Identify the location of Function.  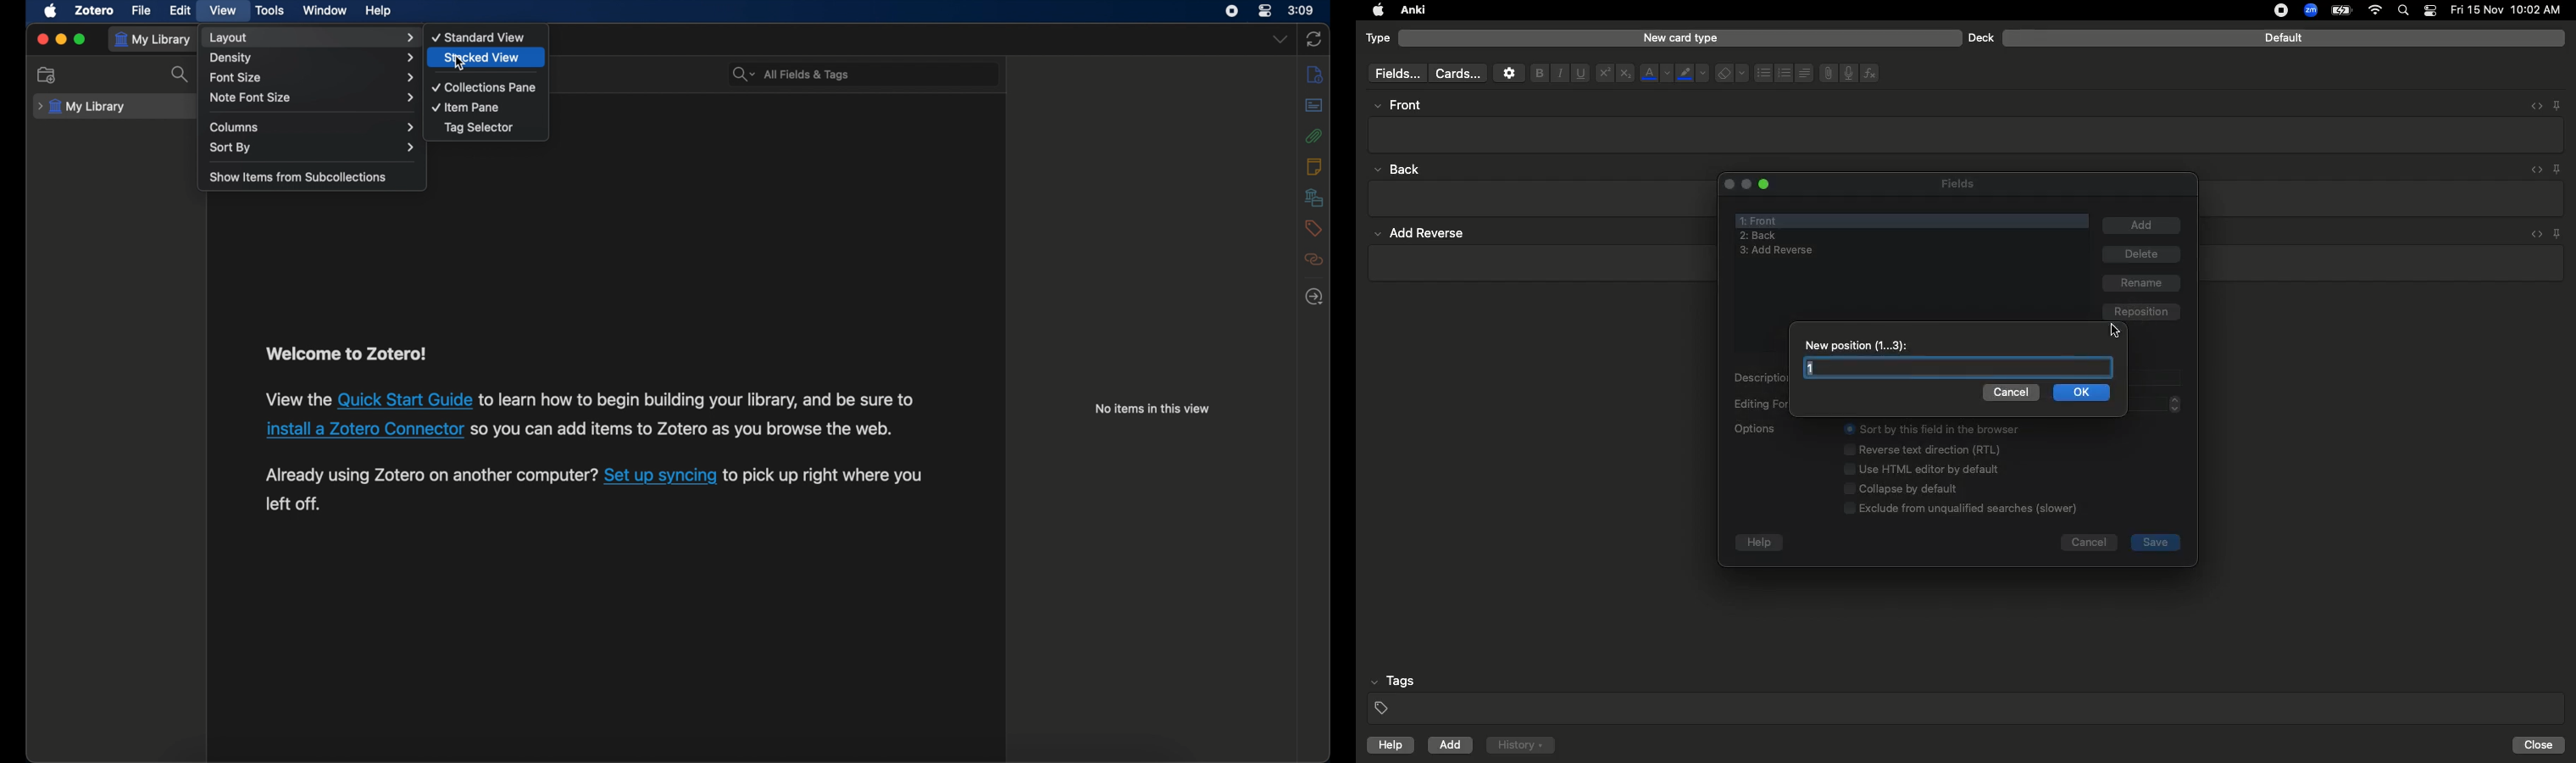
(1871, 73).